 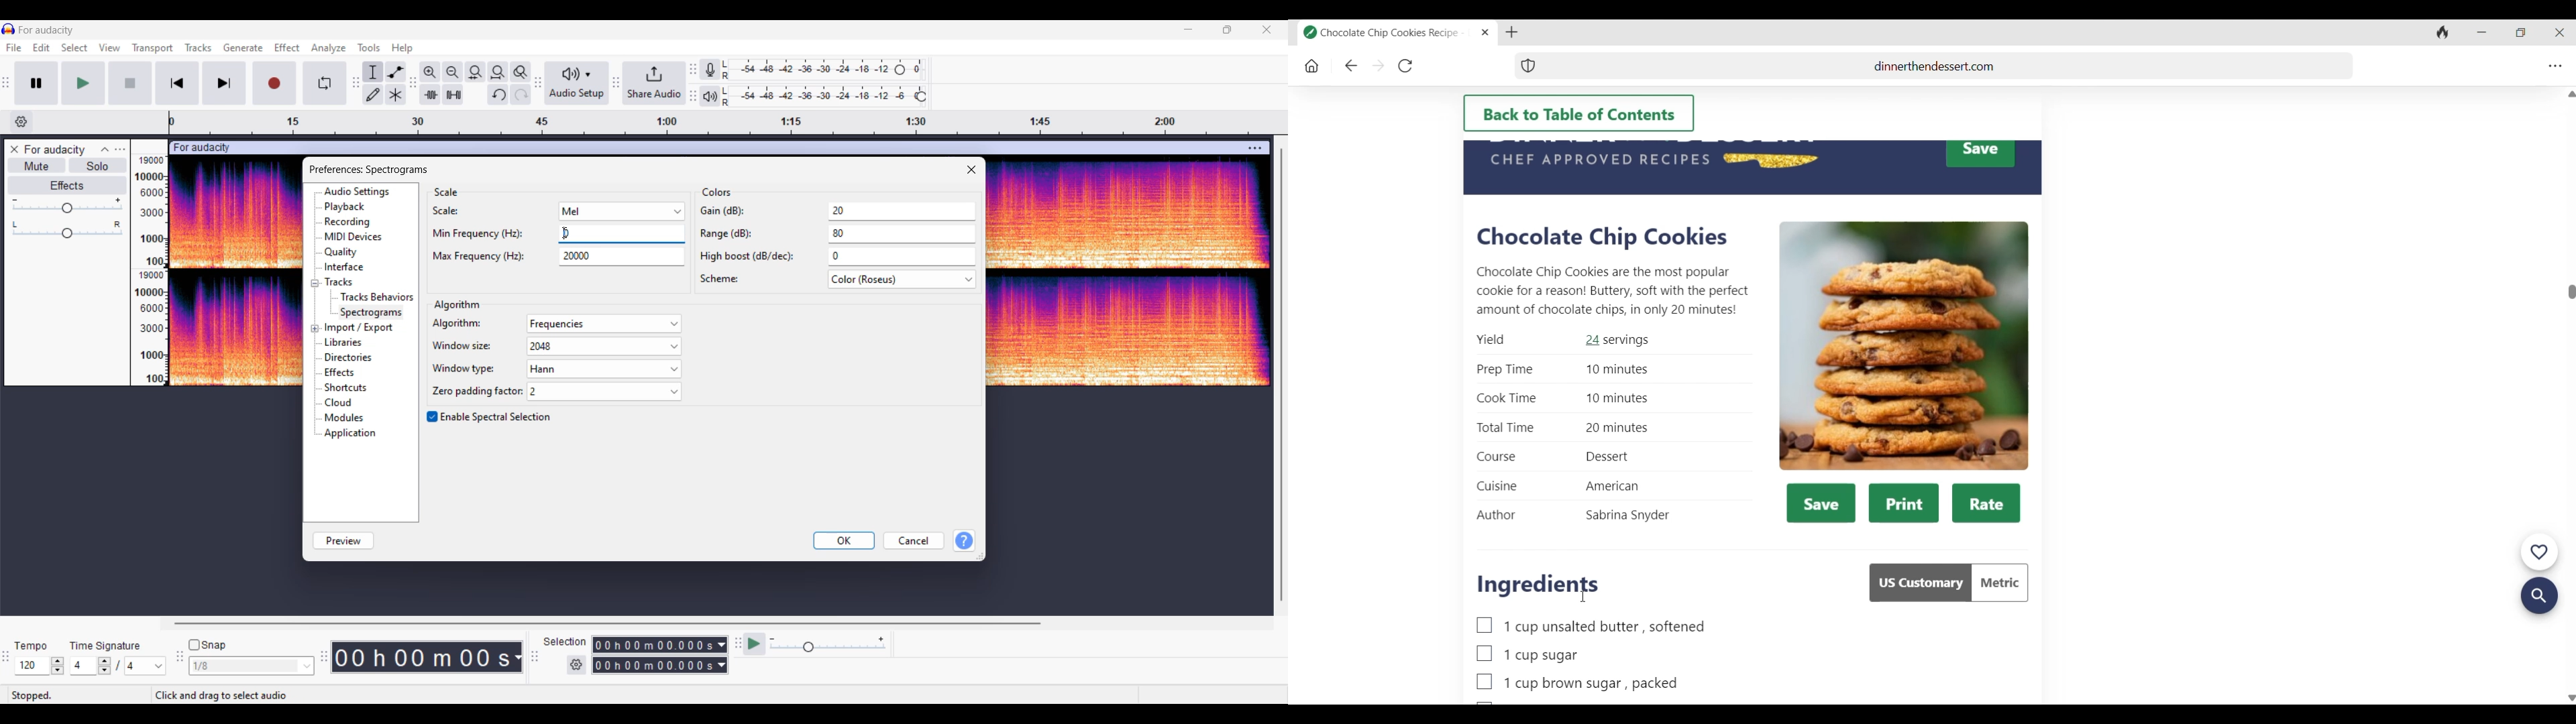 I want to click on Go forward, so click(x=1379, y=66).